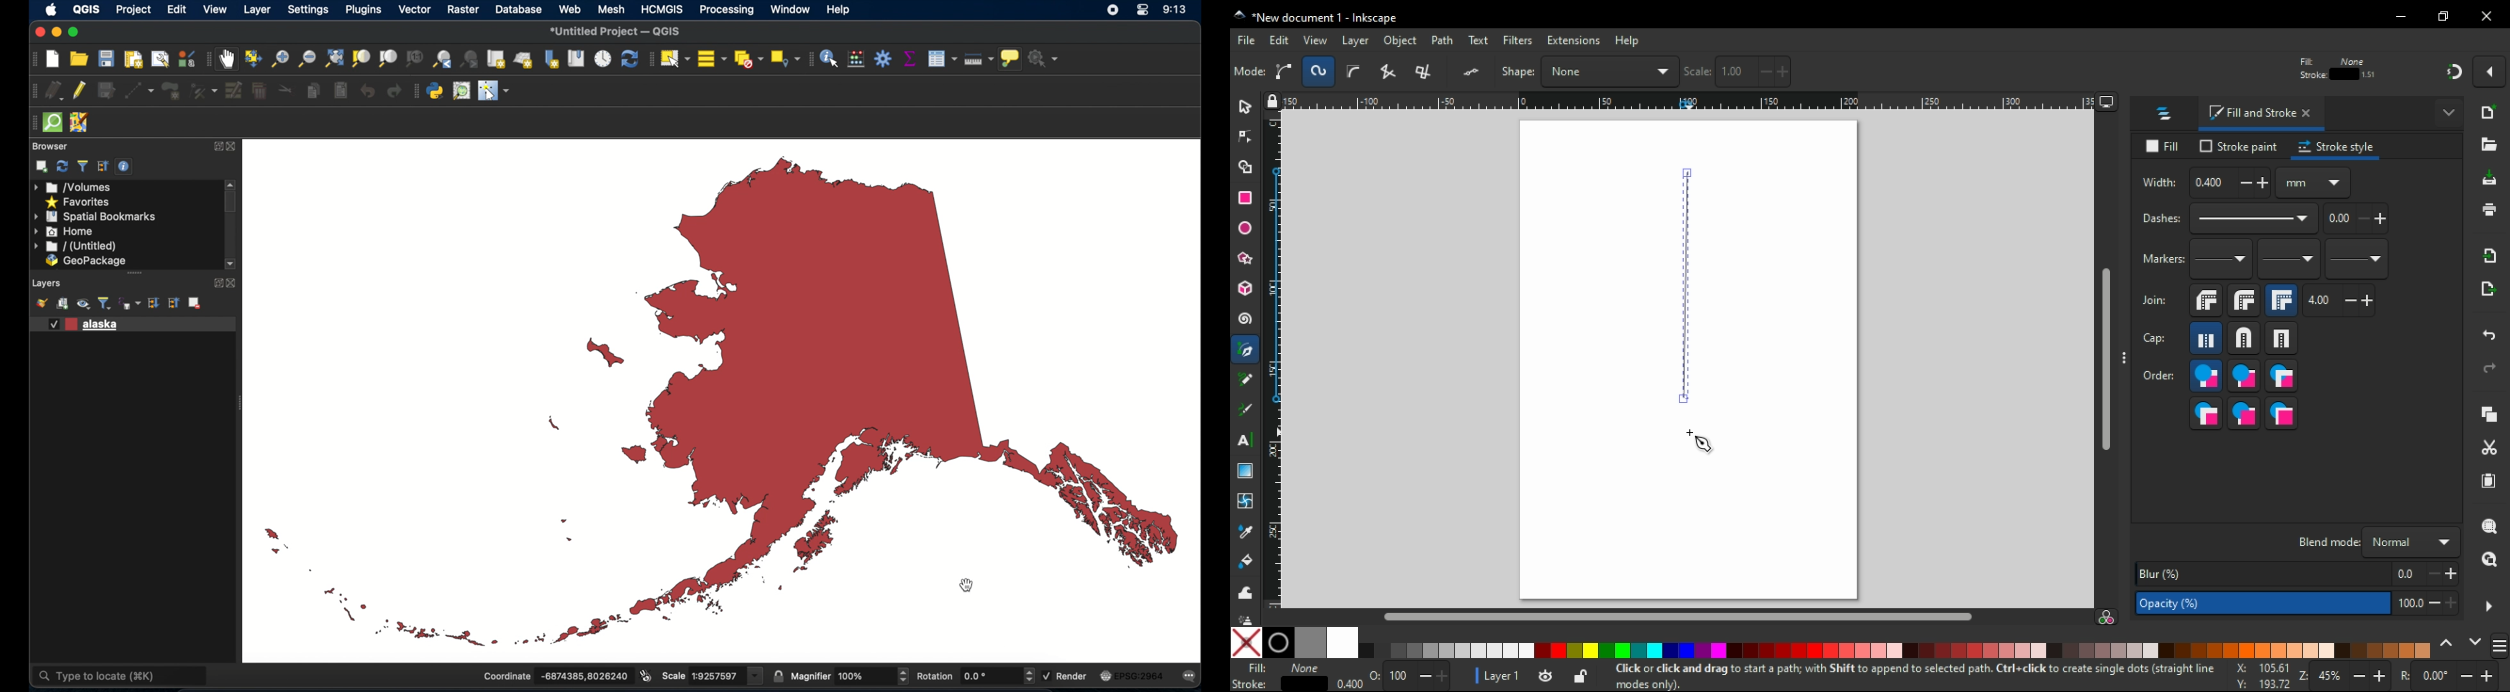 This screenshot has height=700, width=2520. Describe the element at coordinates (1991, 650) in the screenshot. I see `color tone pallete` at that location.